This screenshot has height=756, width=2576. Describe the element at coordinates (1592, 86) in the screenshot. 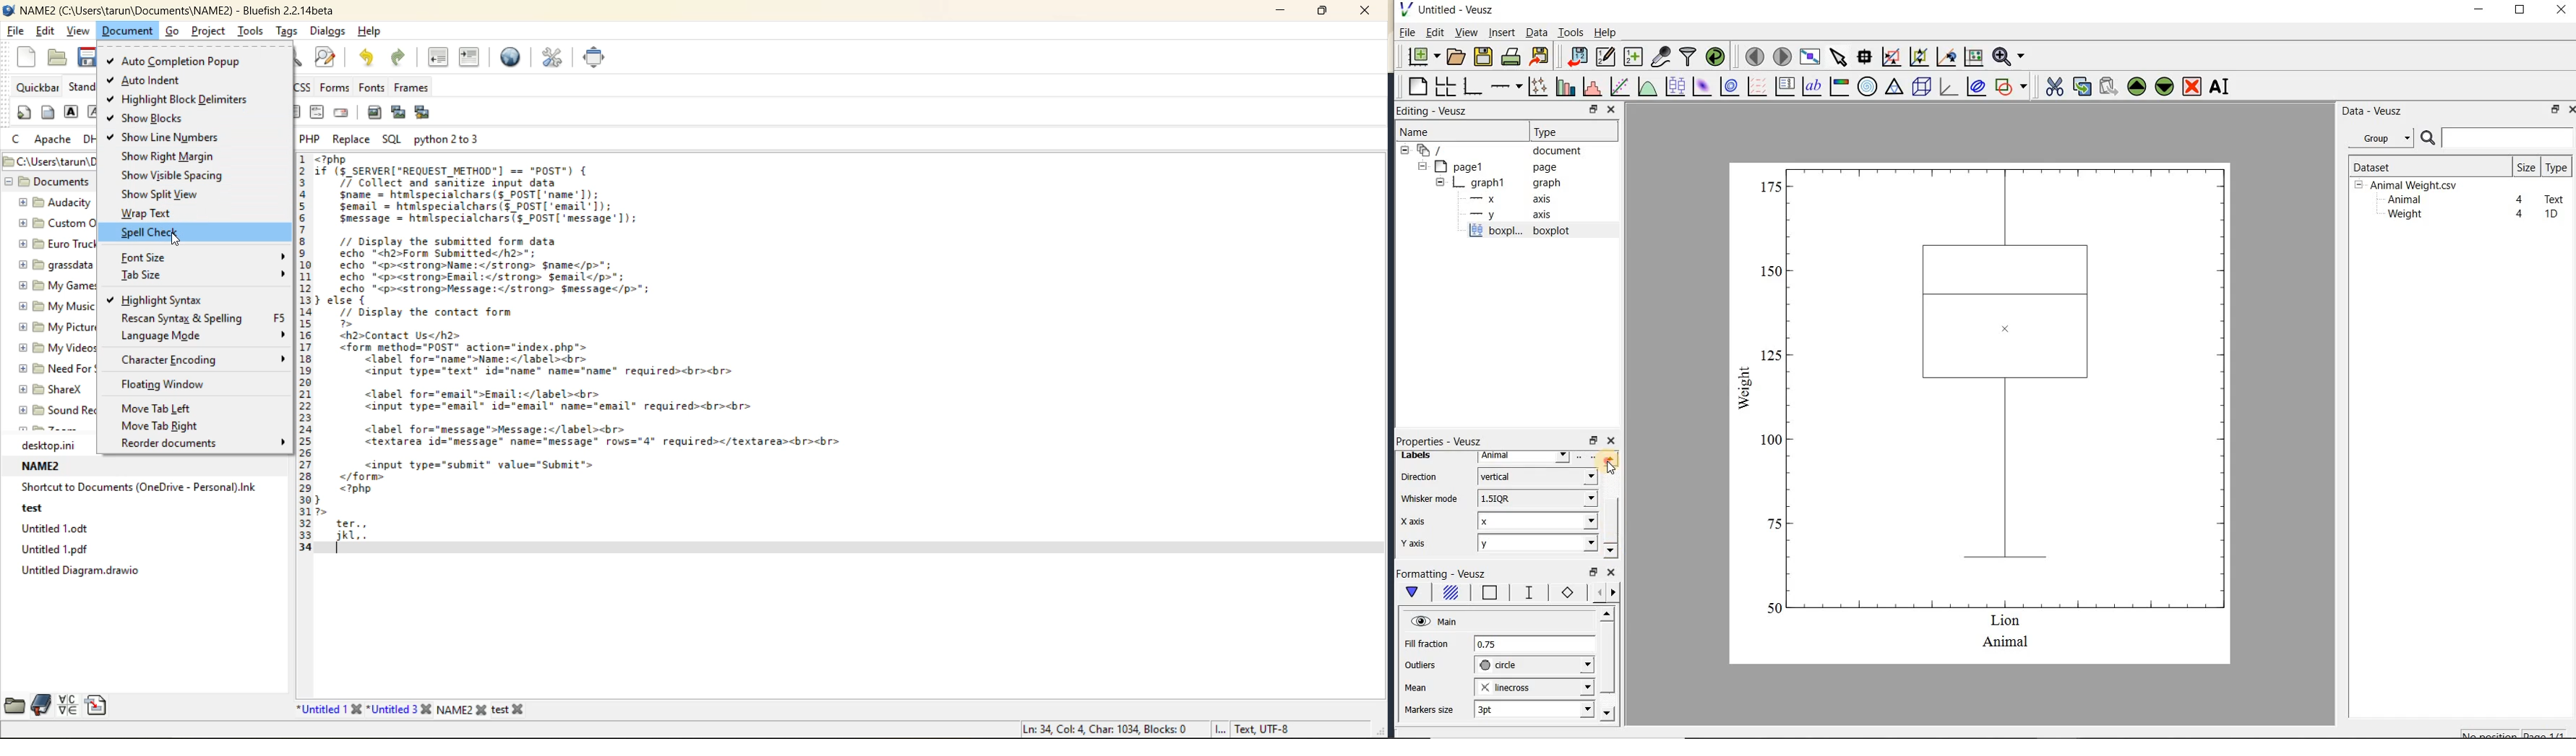

I see `histogram of a dataset` at that location.